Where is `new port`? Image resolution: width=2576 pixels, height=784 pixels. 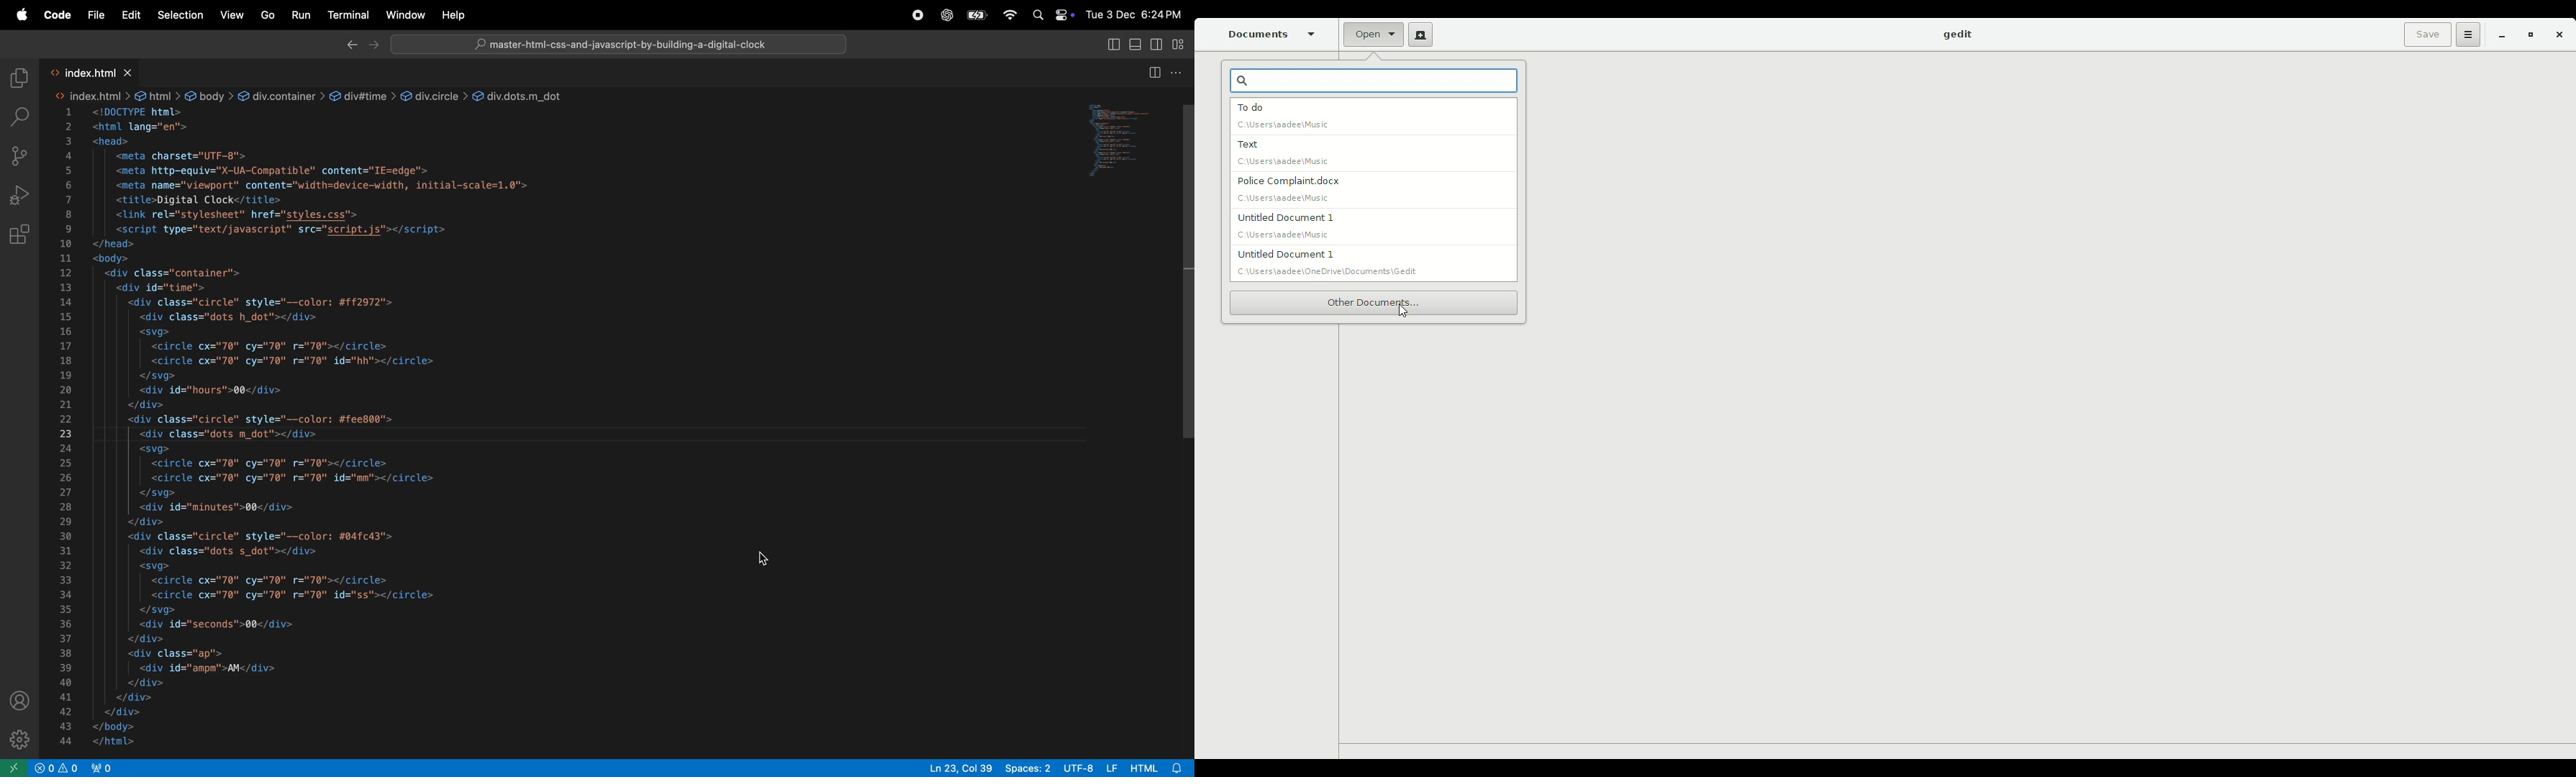
new port is located at coordinates (107, 767).